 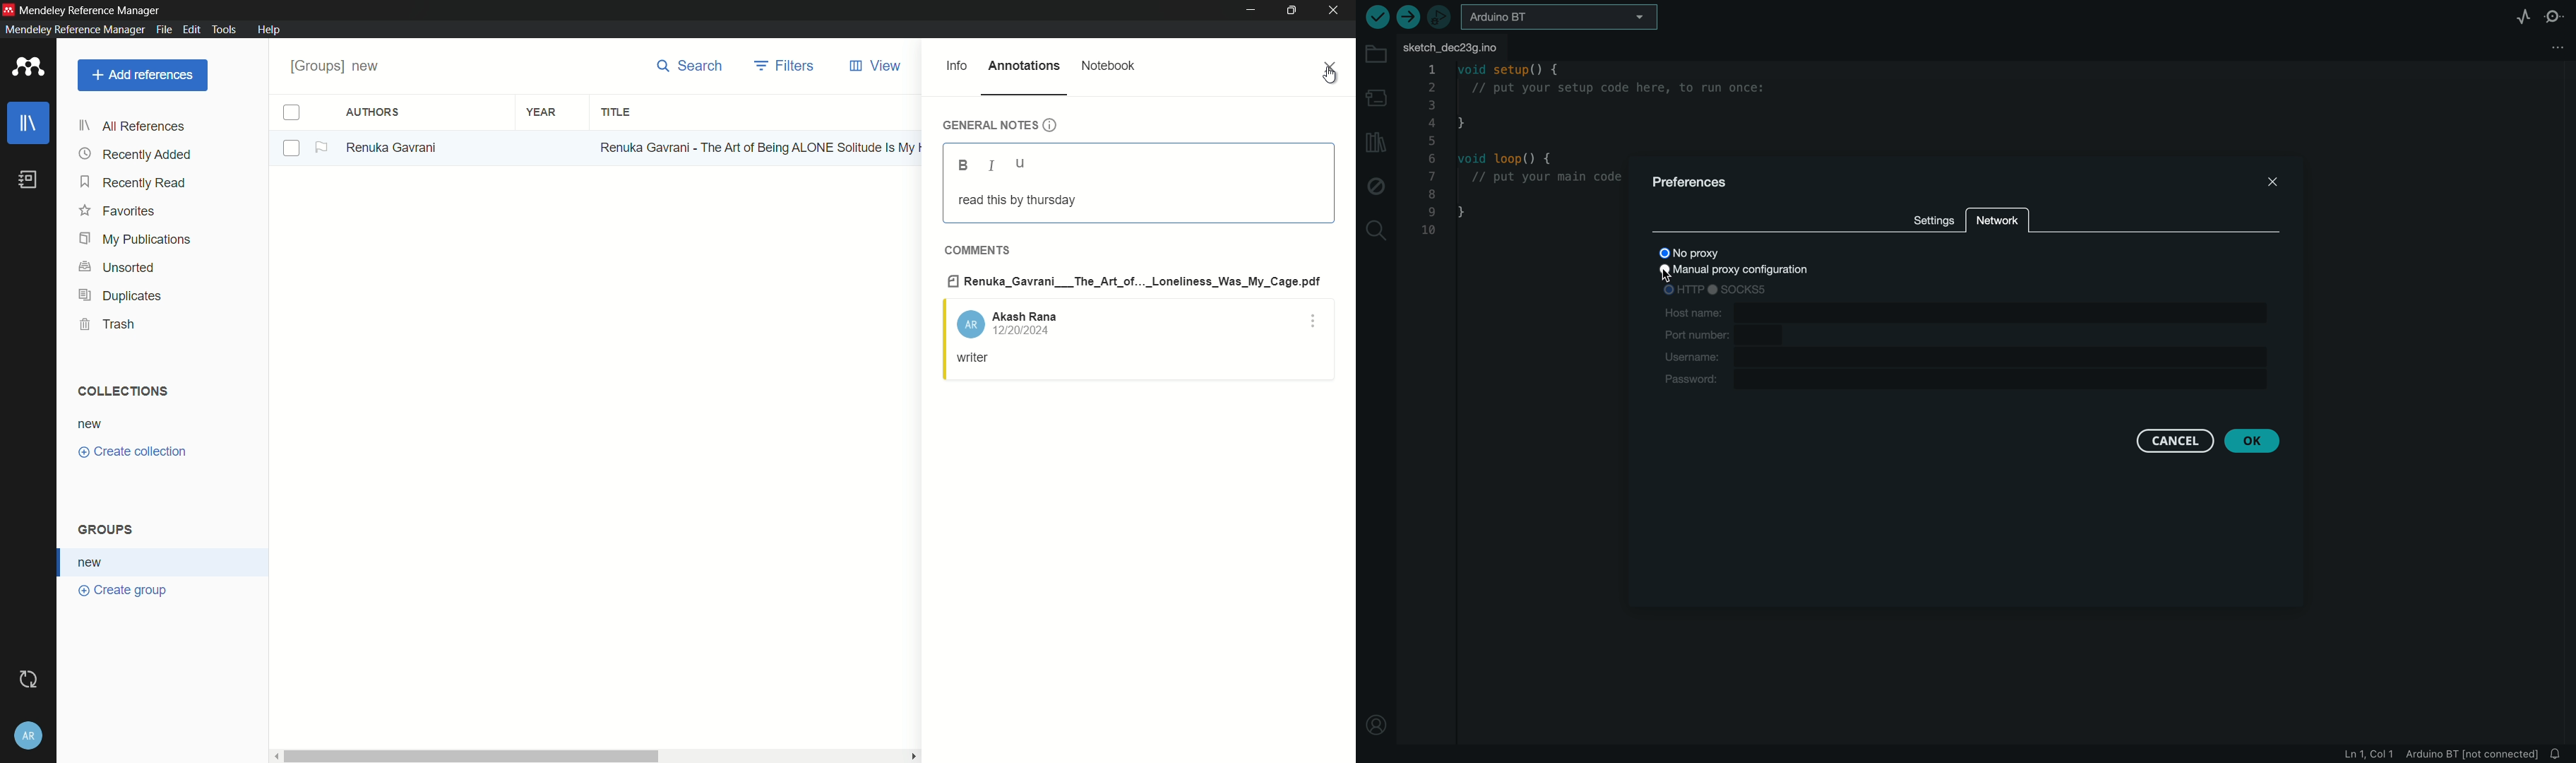 What do you see at coordinates (225, 30) in the screenshot?
I see `tools` at bounding box center [225, 30].